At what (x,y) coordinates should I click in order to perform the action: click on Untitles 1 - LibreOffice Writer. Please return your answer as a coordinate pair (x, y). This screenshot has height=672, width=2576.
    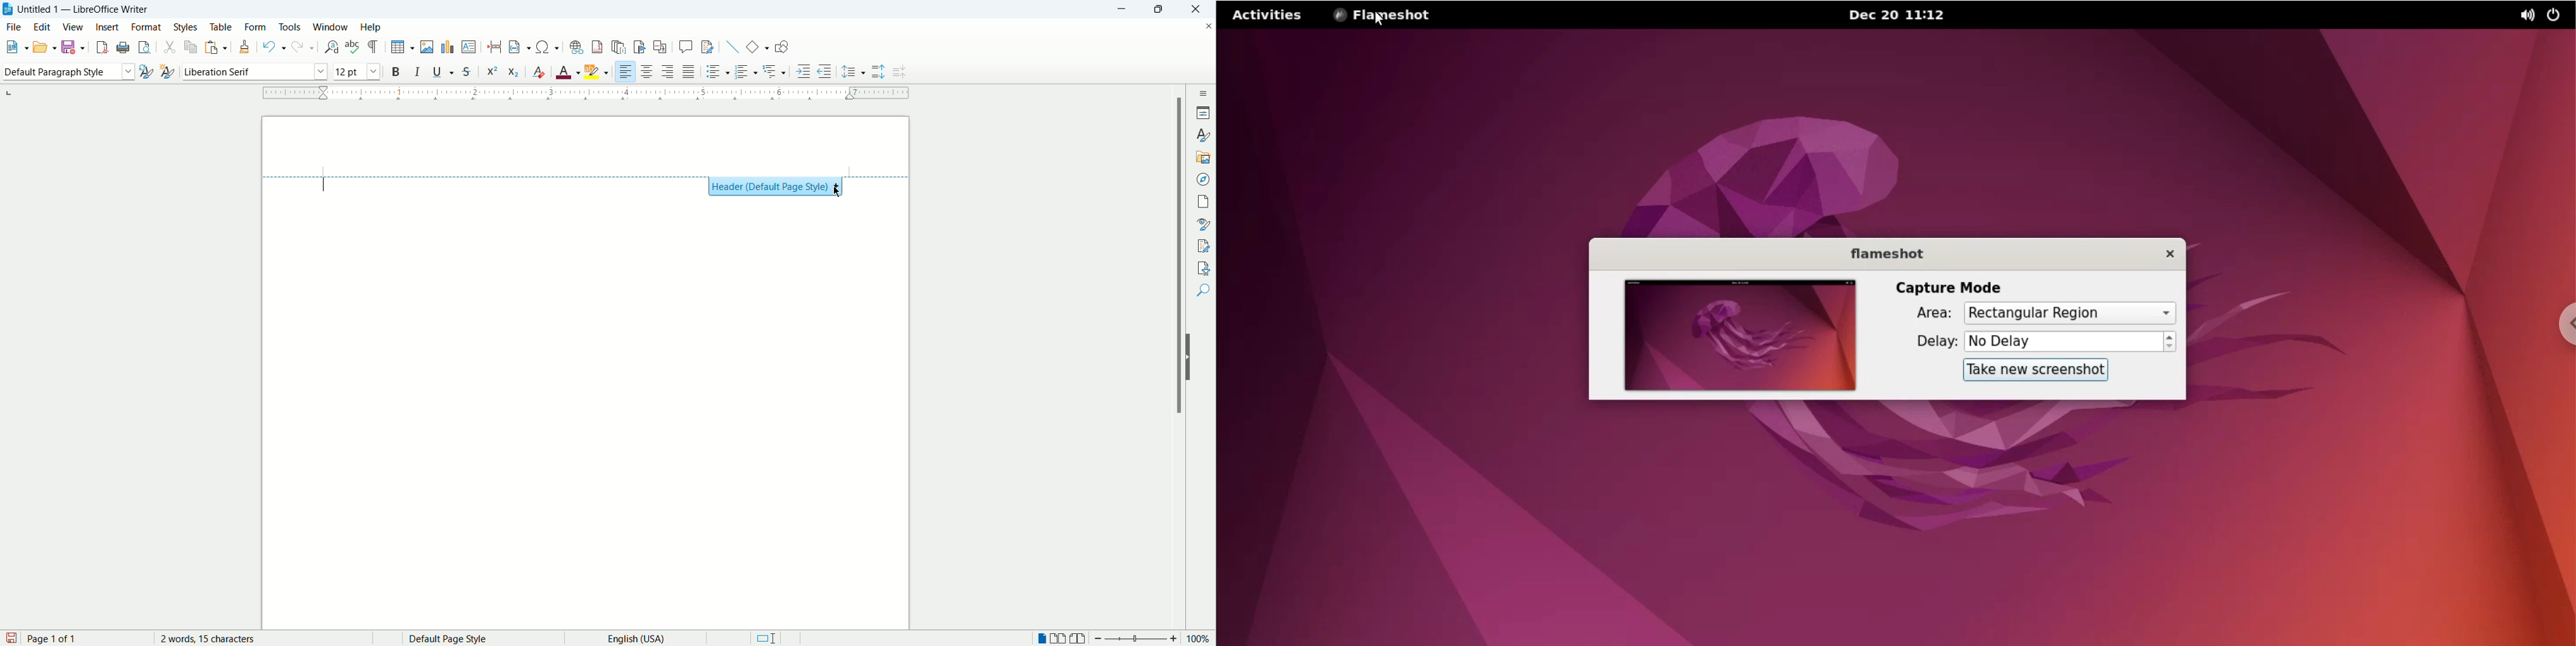
    Looking at the image, I should click on (88, 10).